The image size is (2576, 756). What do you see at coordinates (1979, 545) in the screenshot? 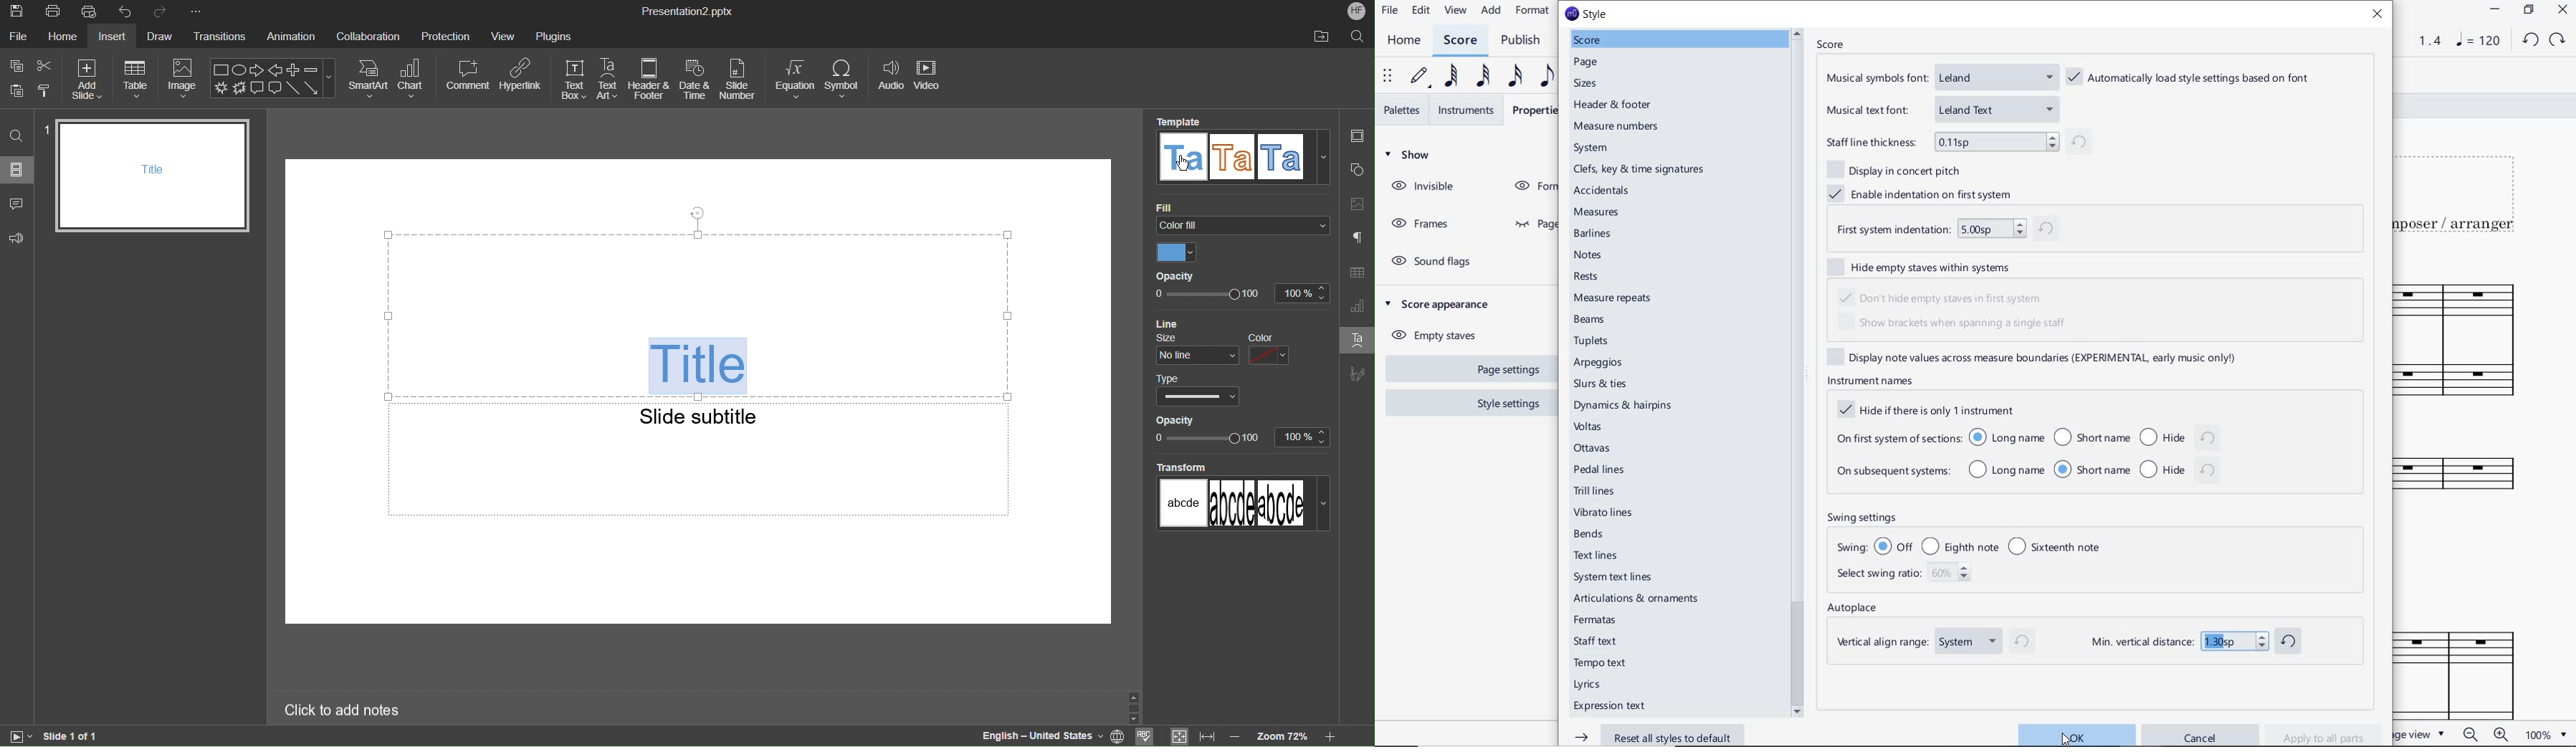
I see `swing` at bounding box center [1979, 545].